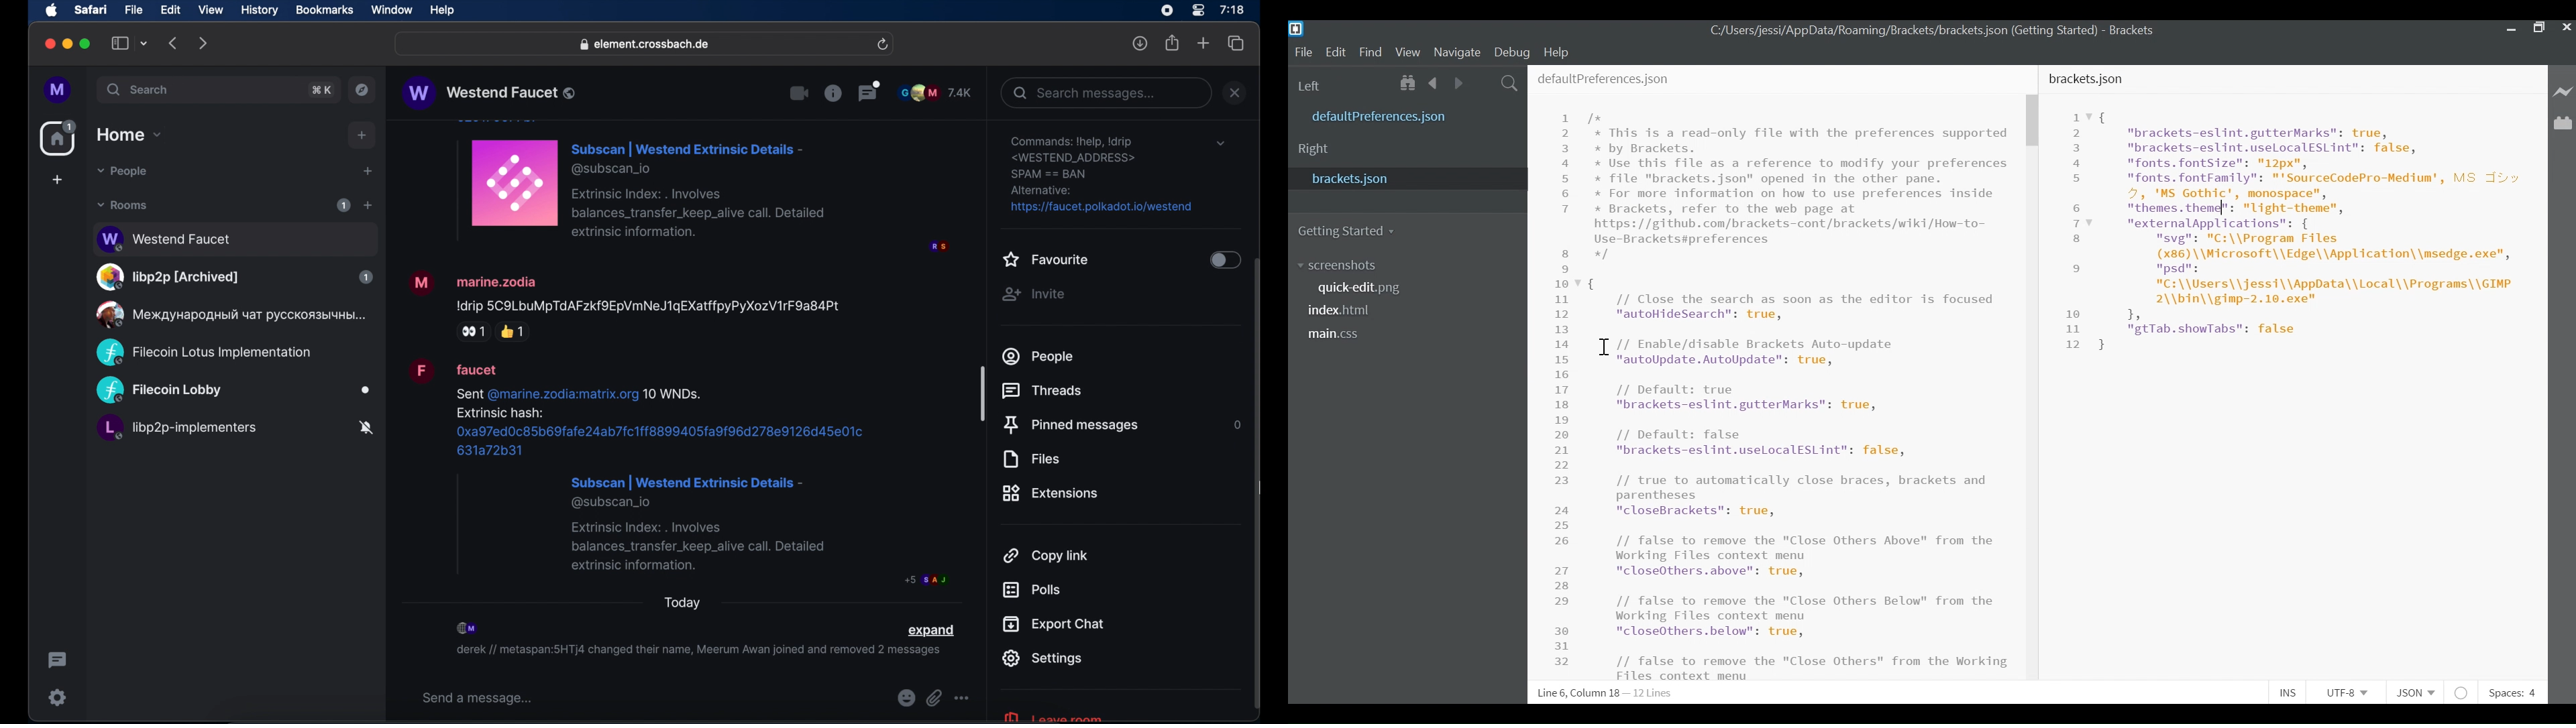  Describe the element at coordinates (58, 90) in the screenshot. I see `profile` at that location.